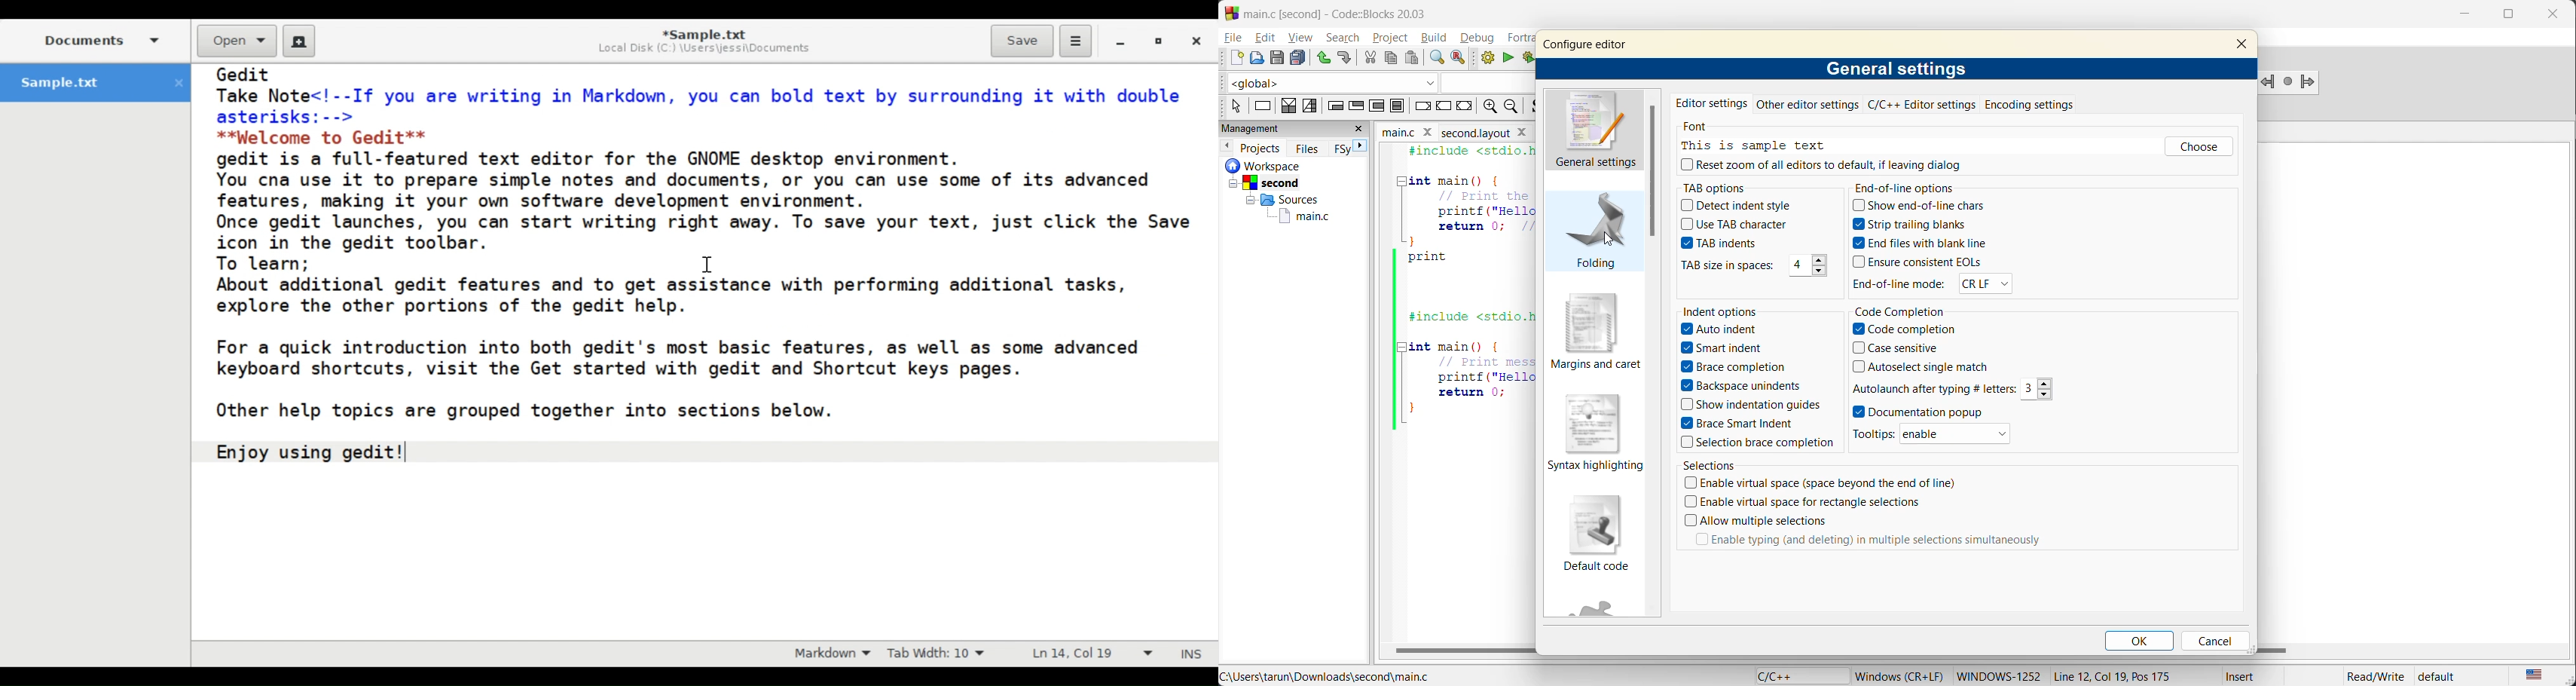 The width and height of the screenshot is (2576, 700). I want to click on syntax highlighting, so click(1596, 435).